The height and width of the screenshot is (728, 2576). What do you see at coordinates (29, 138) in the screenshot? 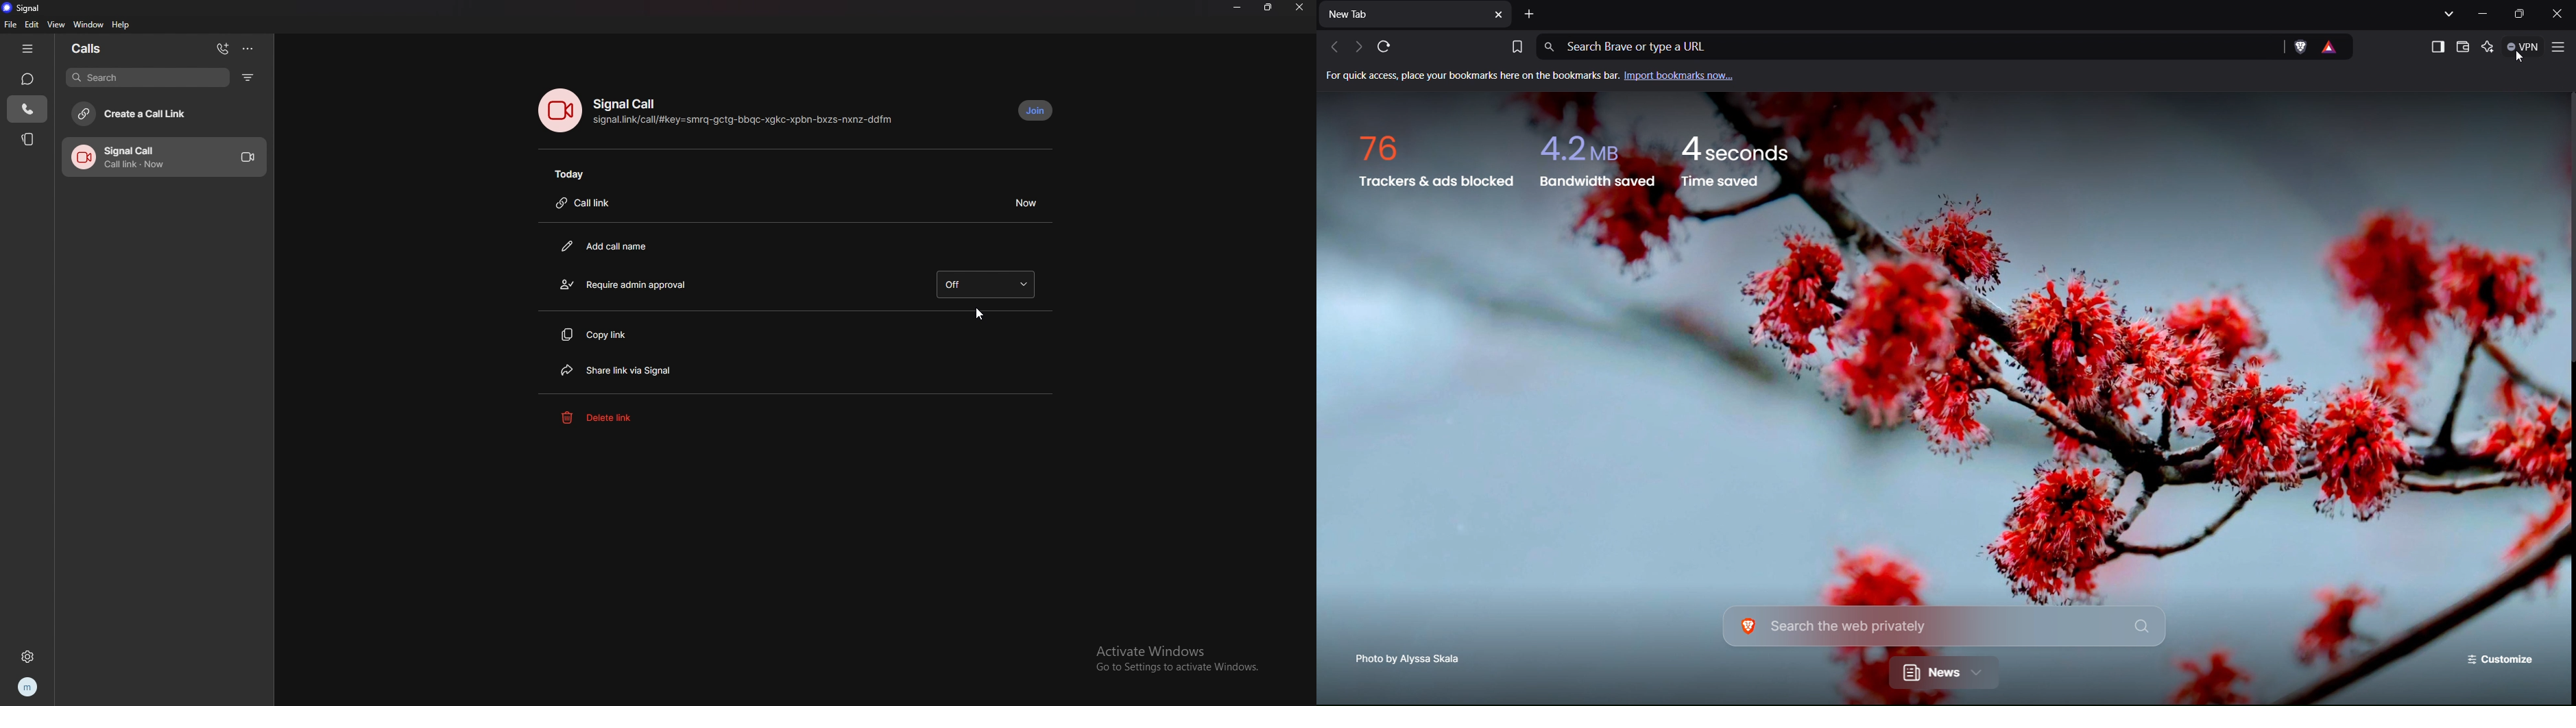
I see `stories` at bounding box center [29, 138].